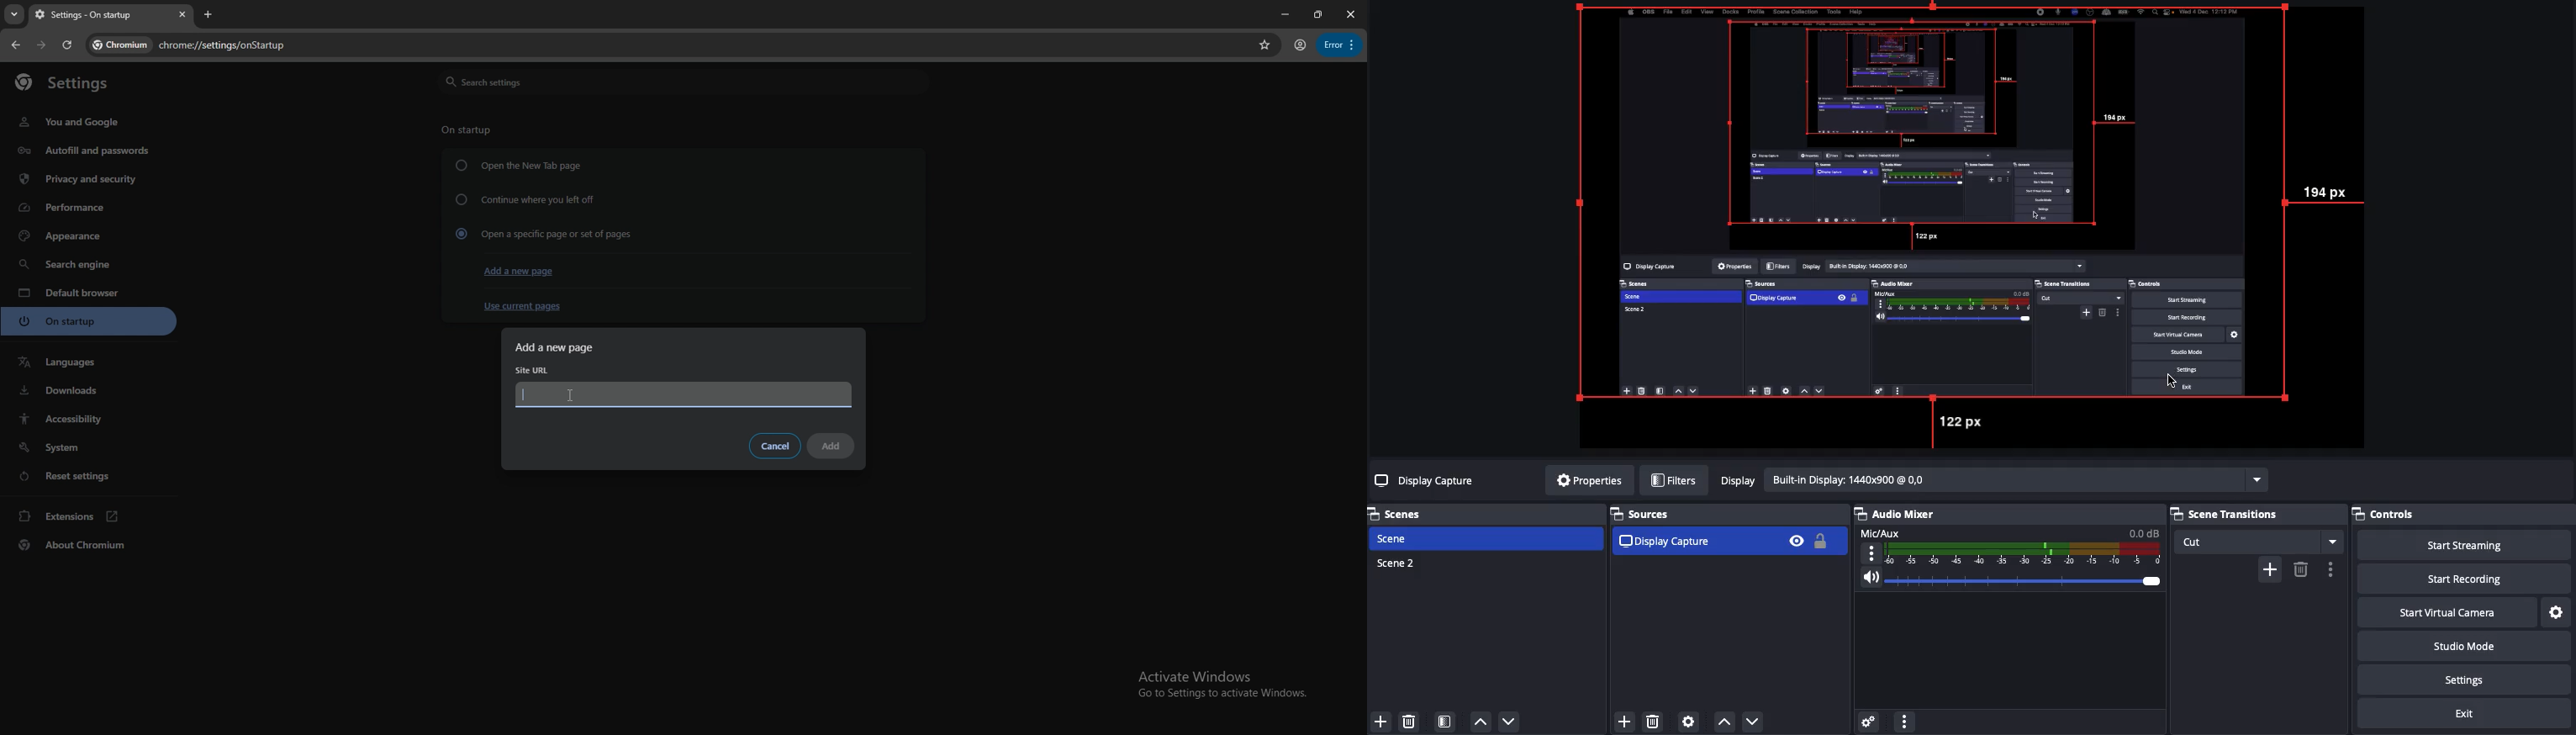 The width and height of the screenshot is (2576, 756). What do you see at coordinates (2175, 380) in the screenshot?
I see `Cursor` at bounding box center [2175, 380].